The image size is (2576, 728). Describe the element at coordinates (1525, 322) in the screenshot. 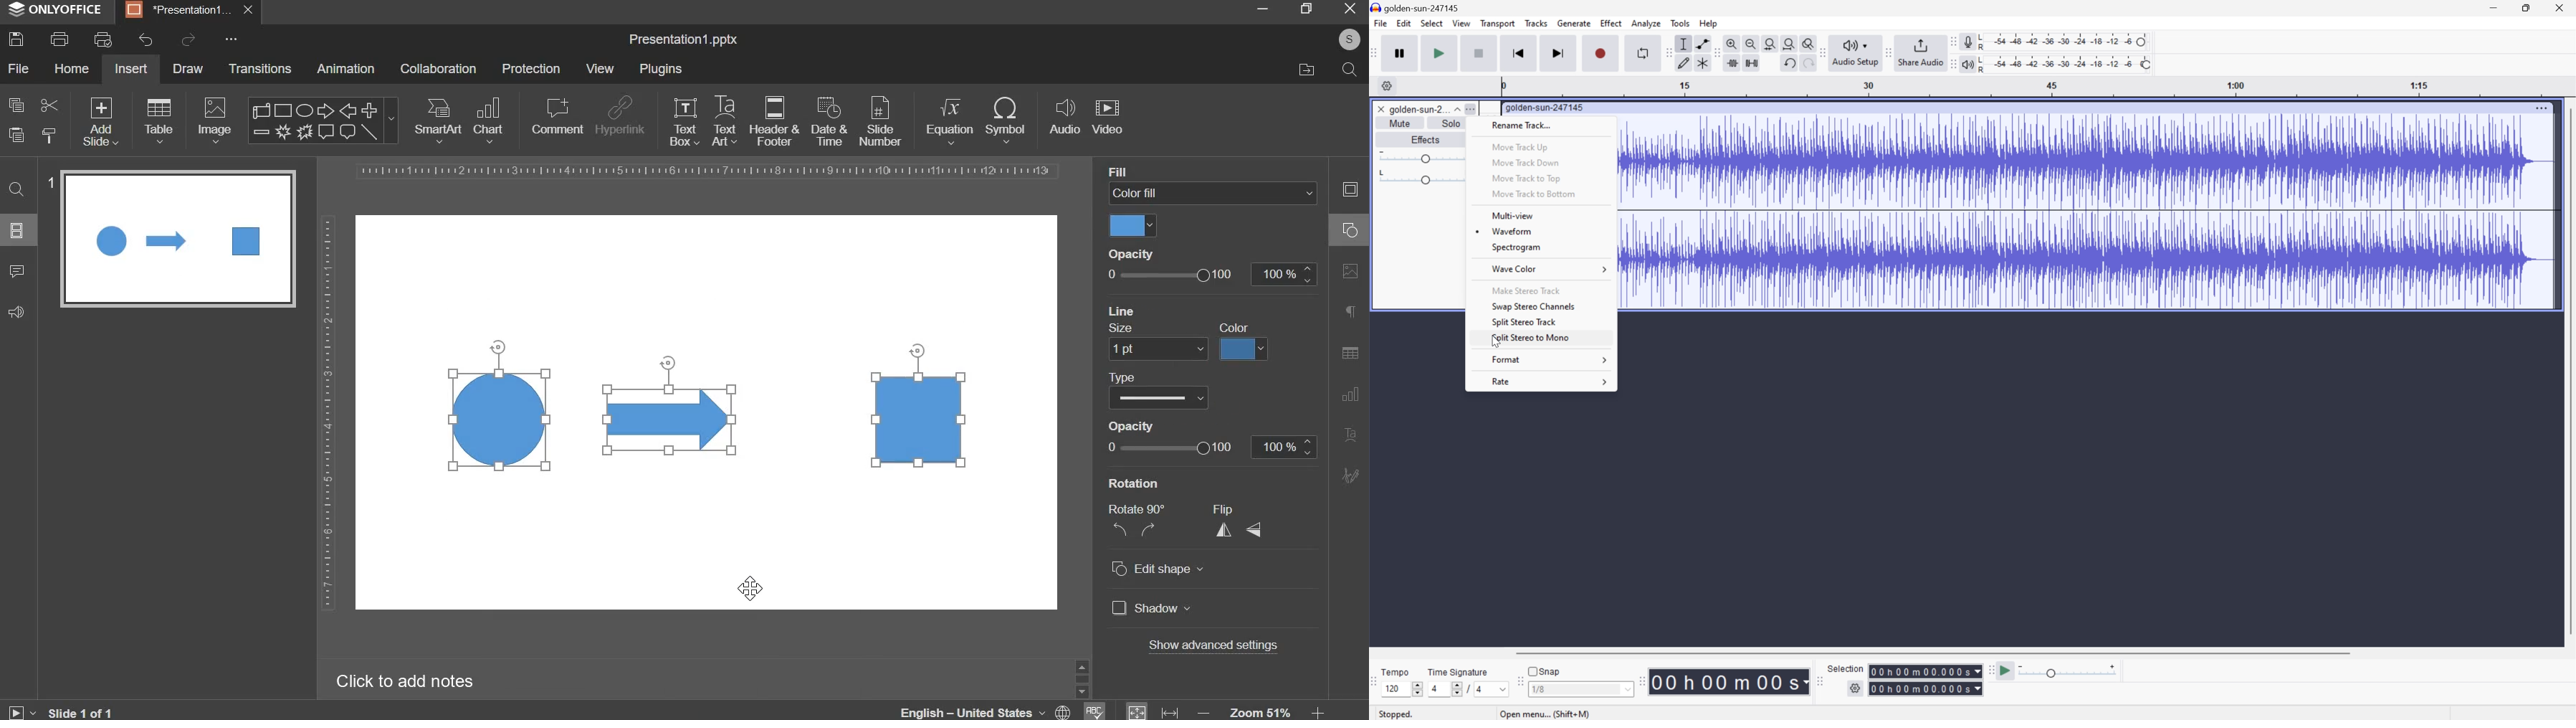

I see `Split` at that location.